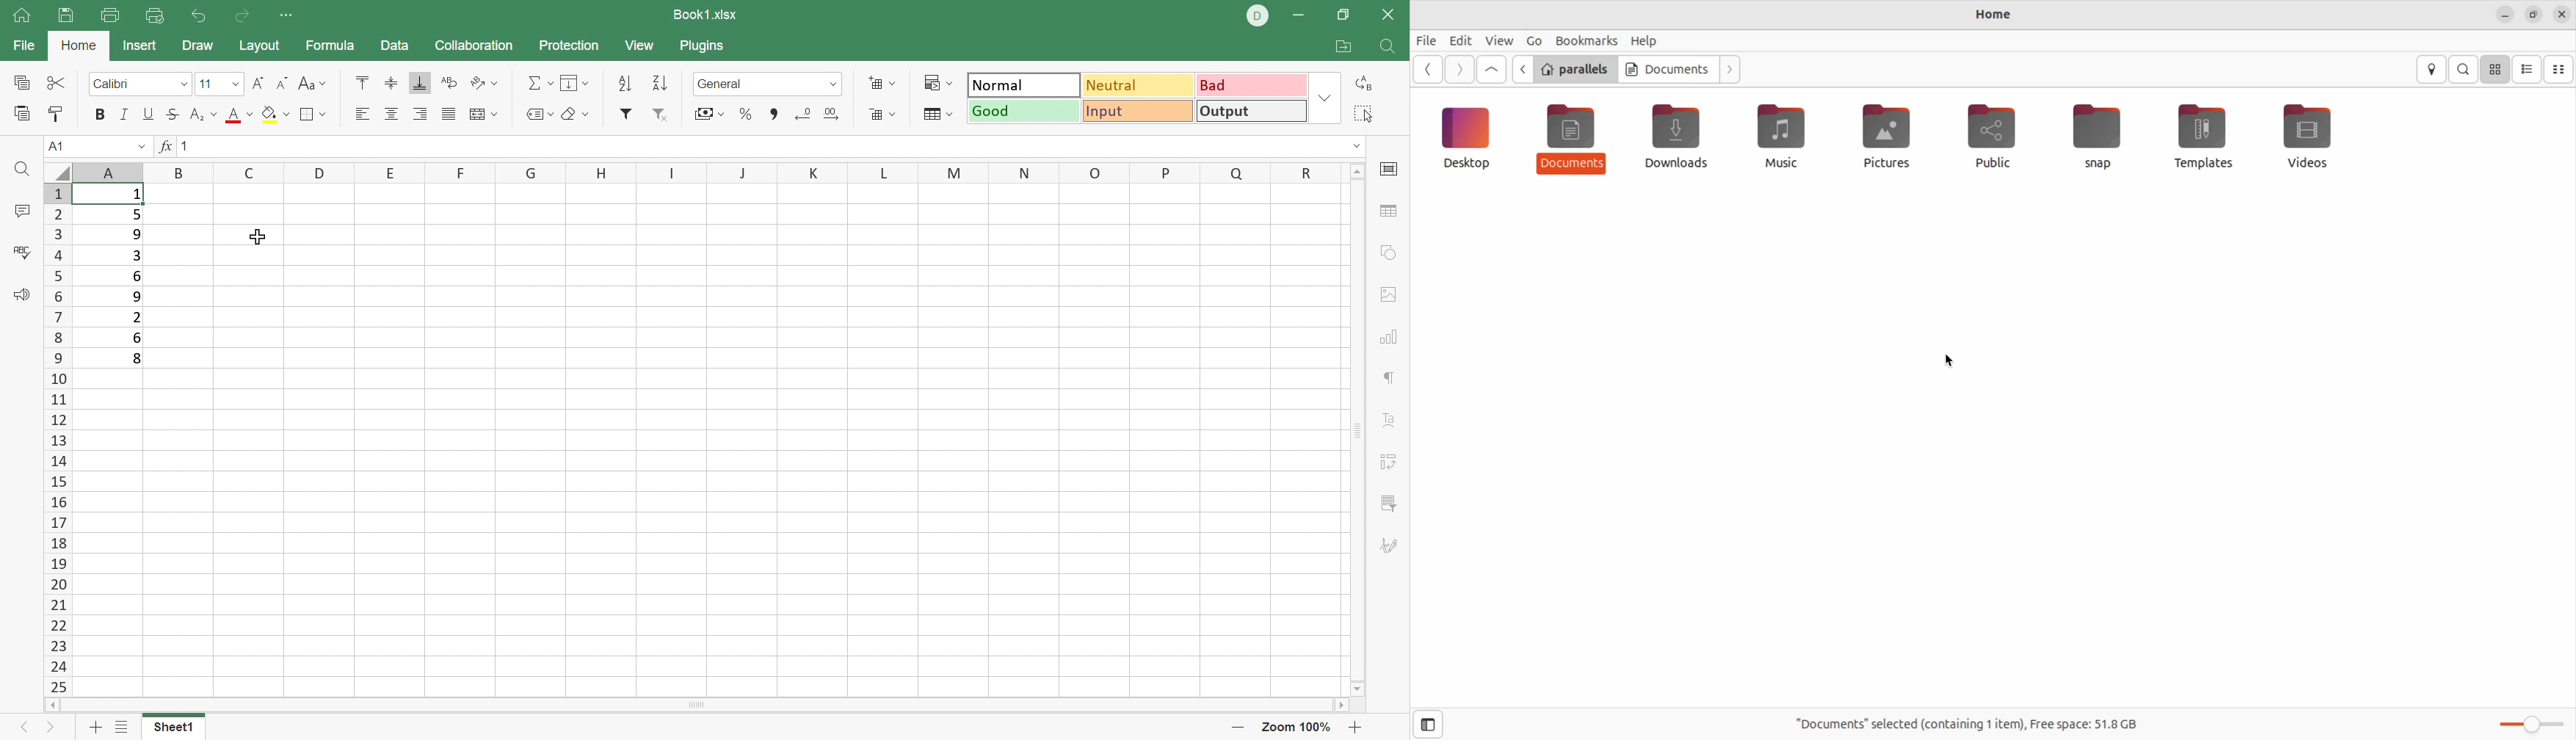 The width and height of the screenshot is (2576, 756). I want to click on Protection, so click(567, 44).